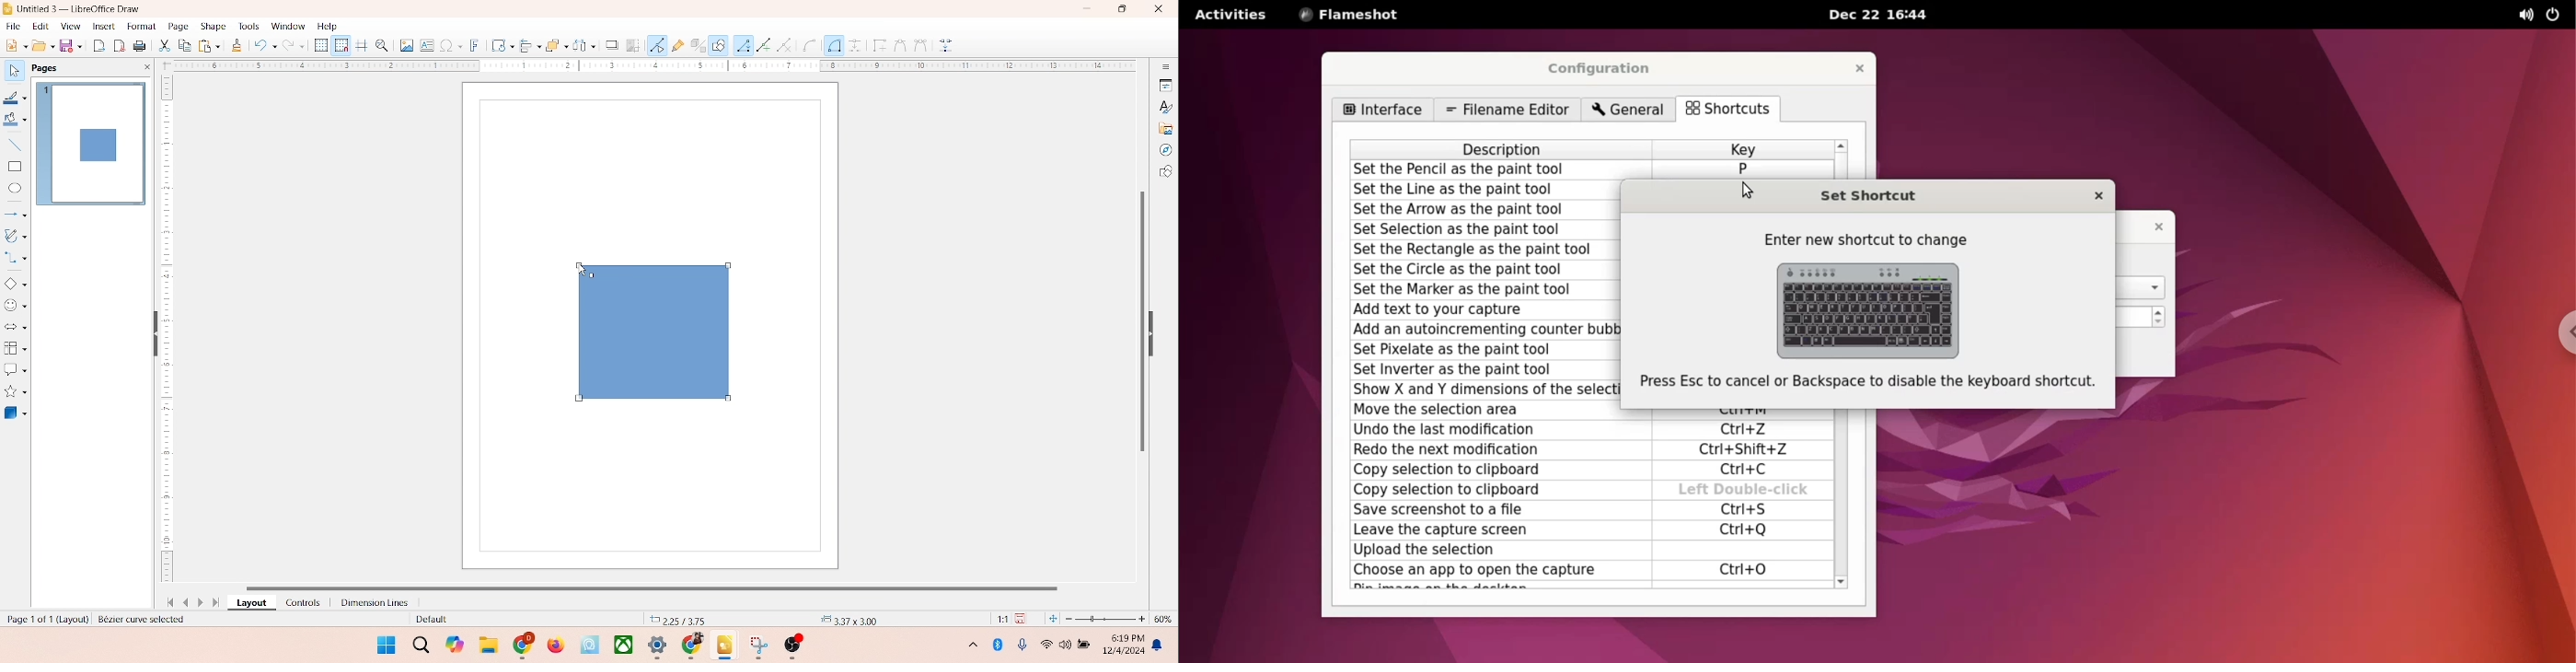  What do you see at coordinates (834, 45) in the screenshot?
I see `Connector tool` at bounding box center [834, 45].